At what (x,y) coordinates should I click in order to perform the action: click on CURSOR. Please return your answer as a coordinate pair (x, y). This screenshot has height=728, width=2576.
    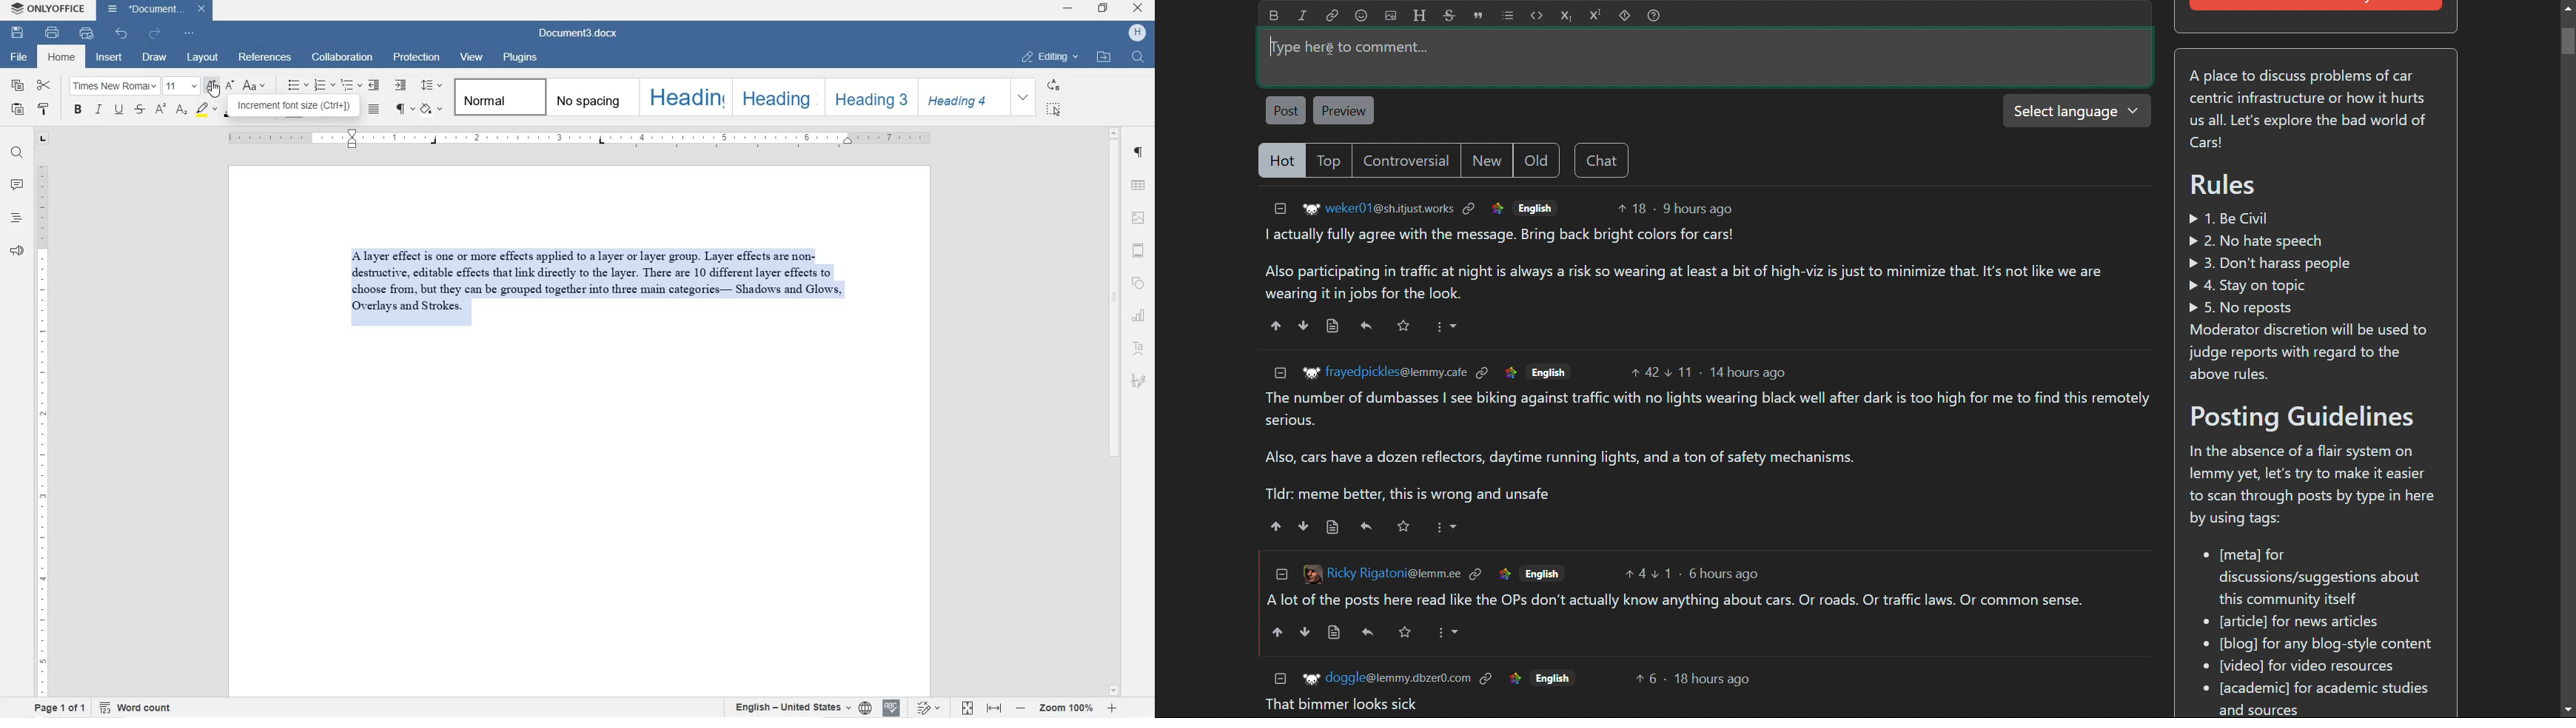
    Looking at the image, I should click on (214, 89).